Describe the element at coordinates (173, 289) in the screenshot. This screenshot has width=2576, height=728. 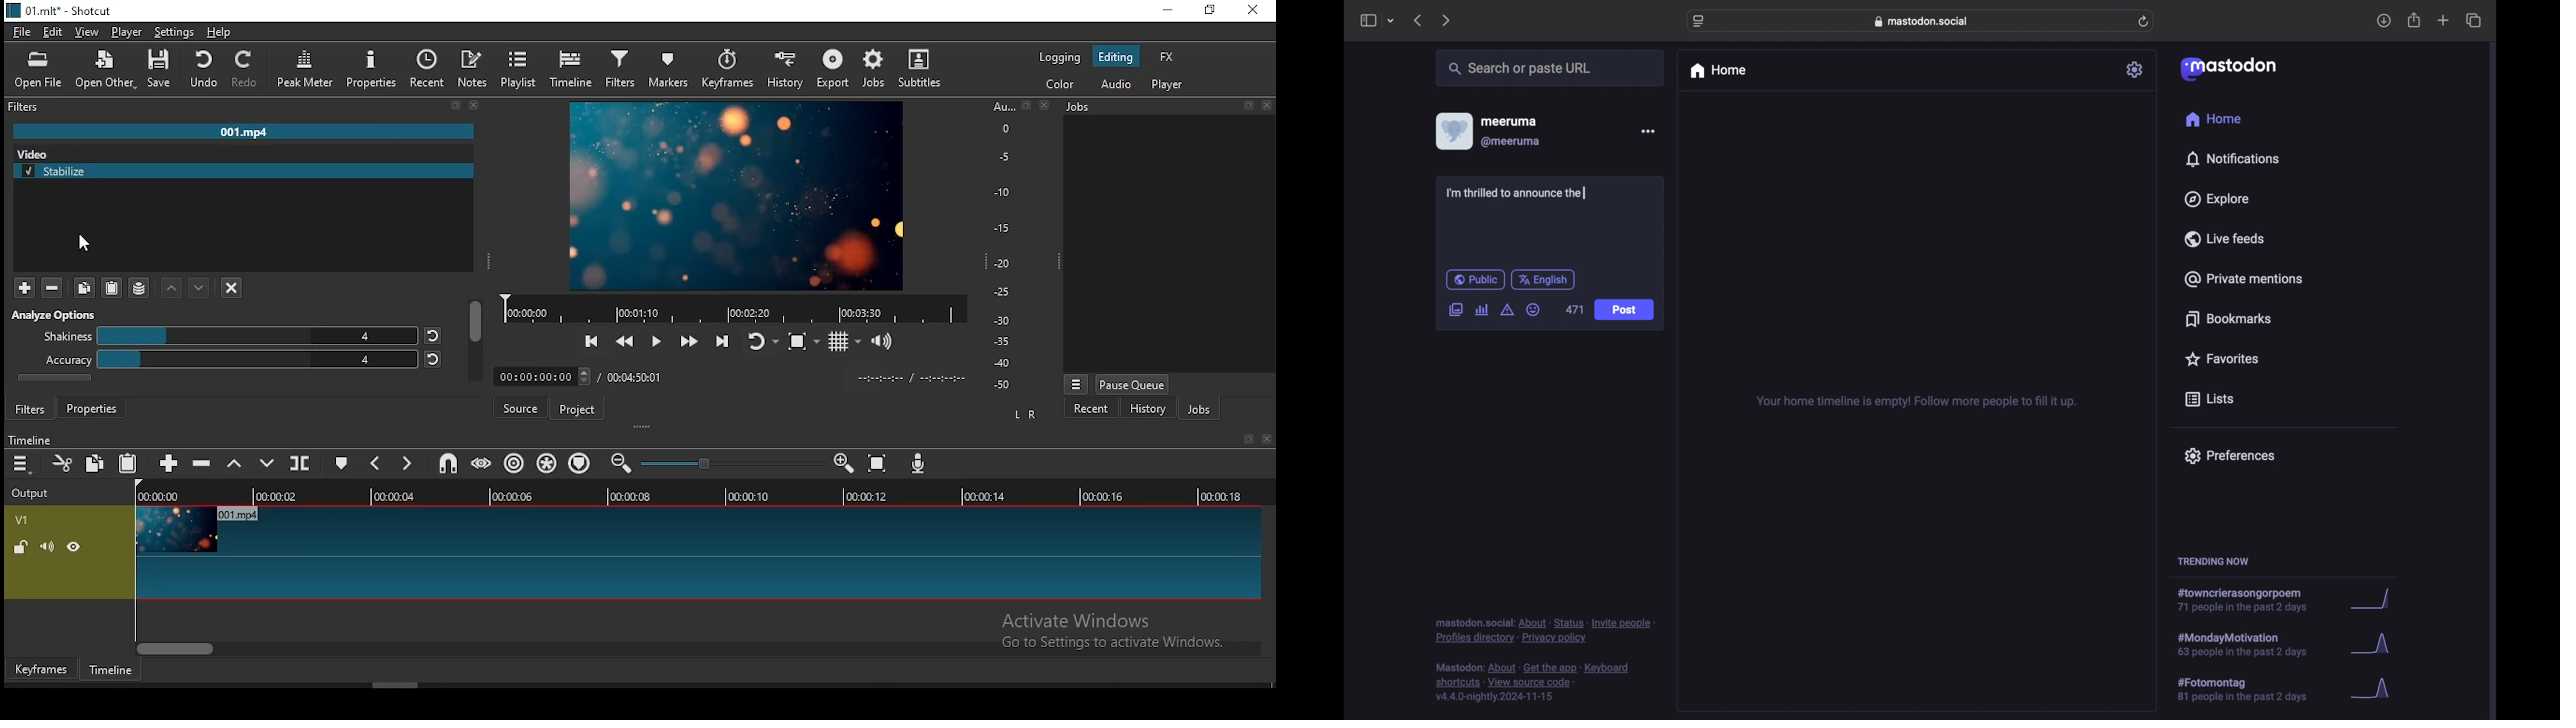
I see `up` at that location.